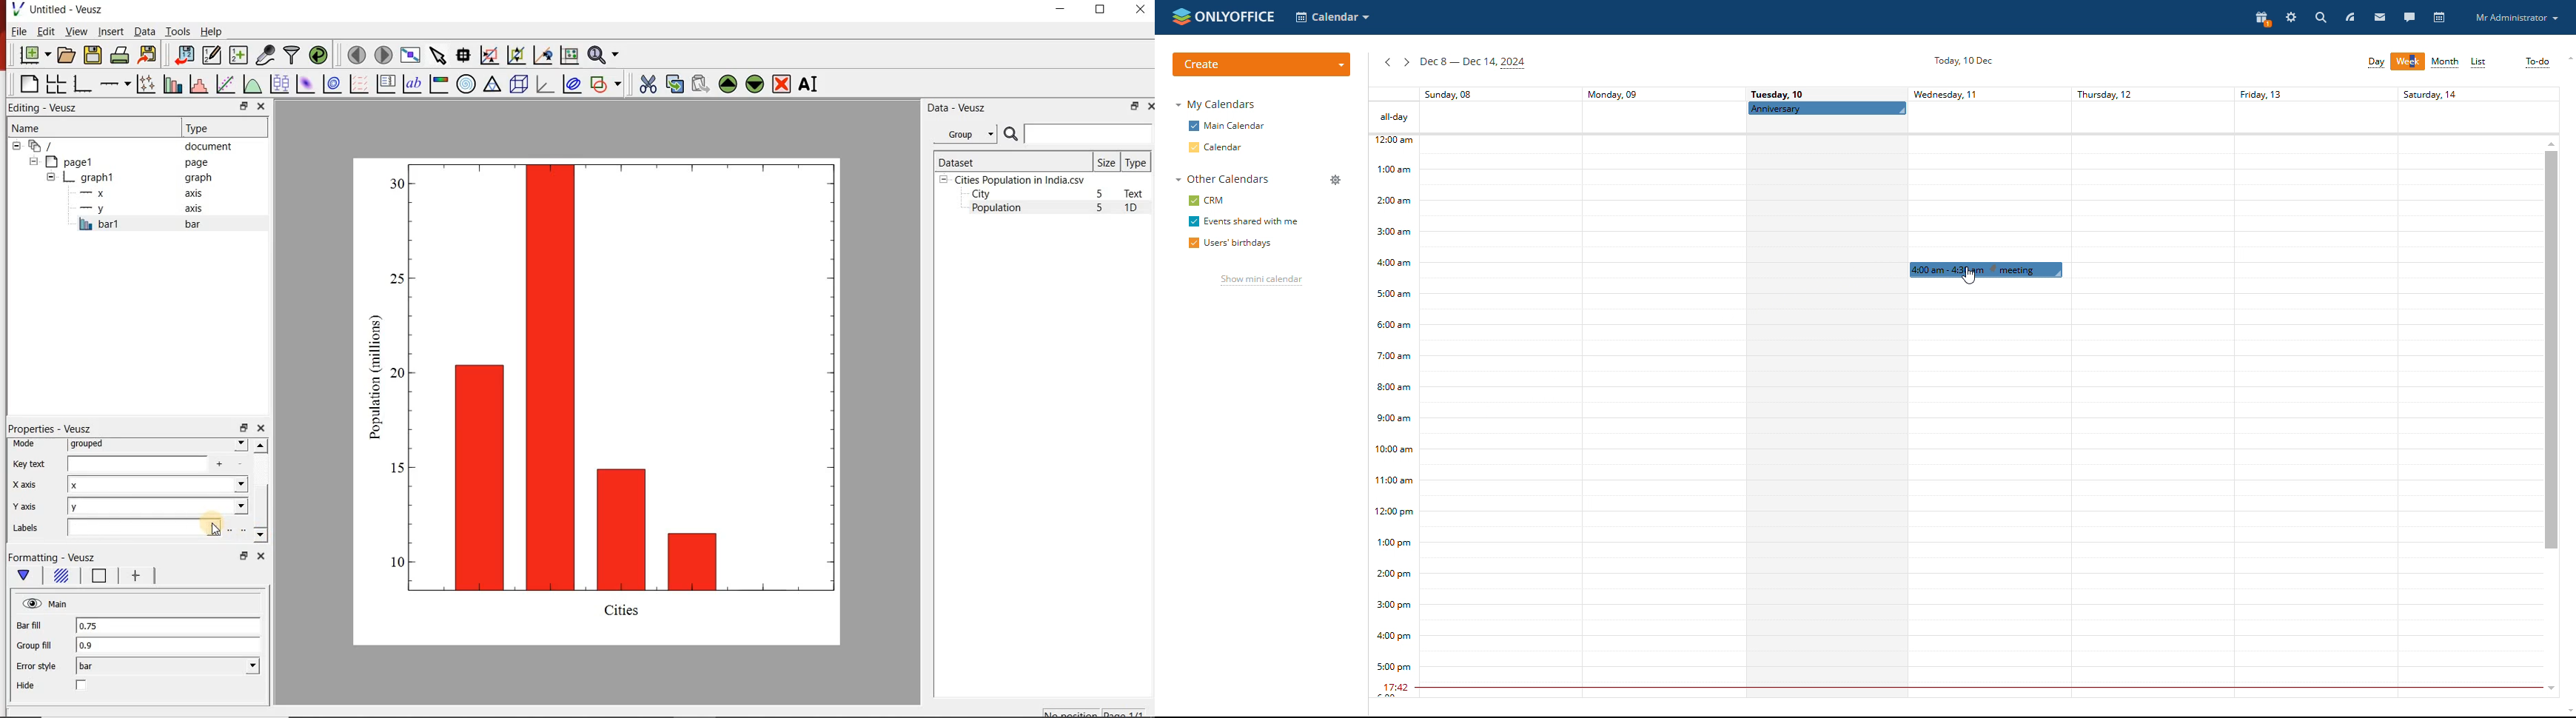  I want to click on paste widget from the clipboard, so click(701, 84).